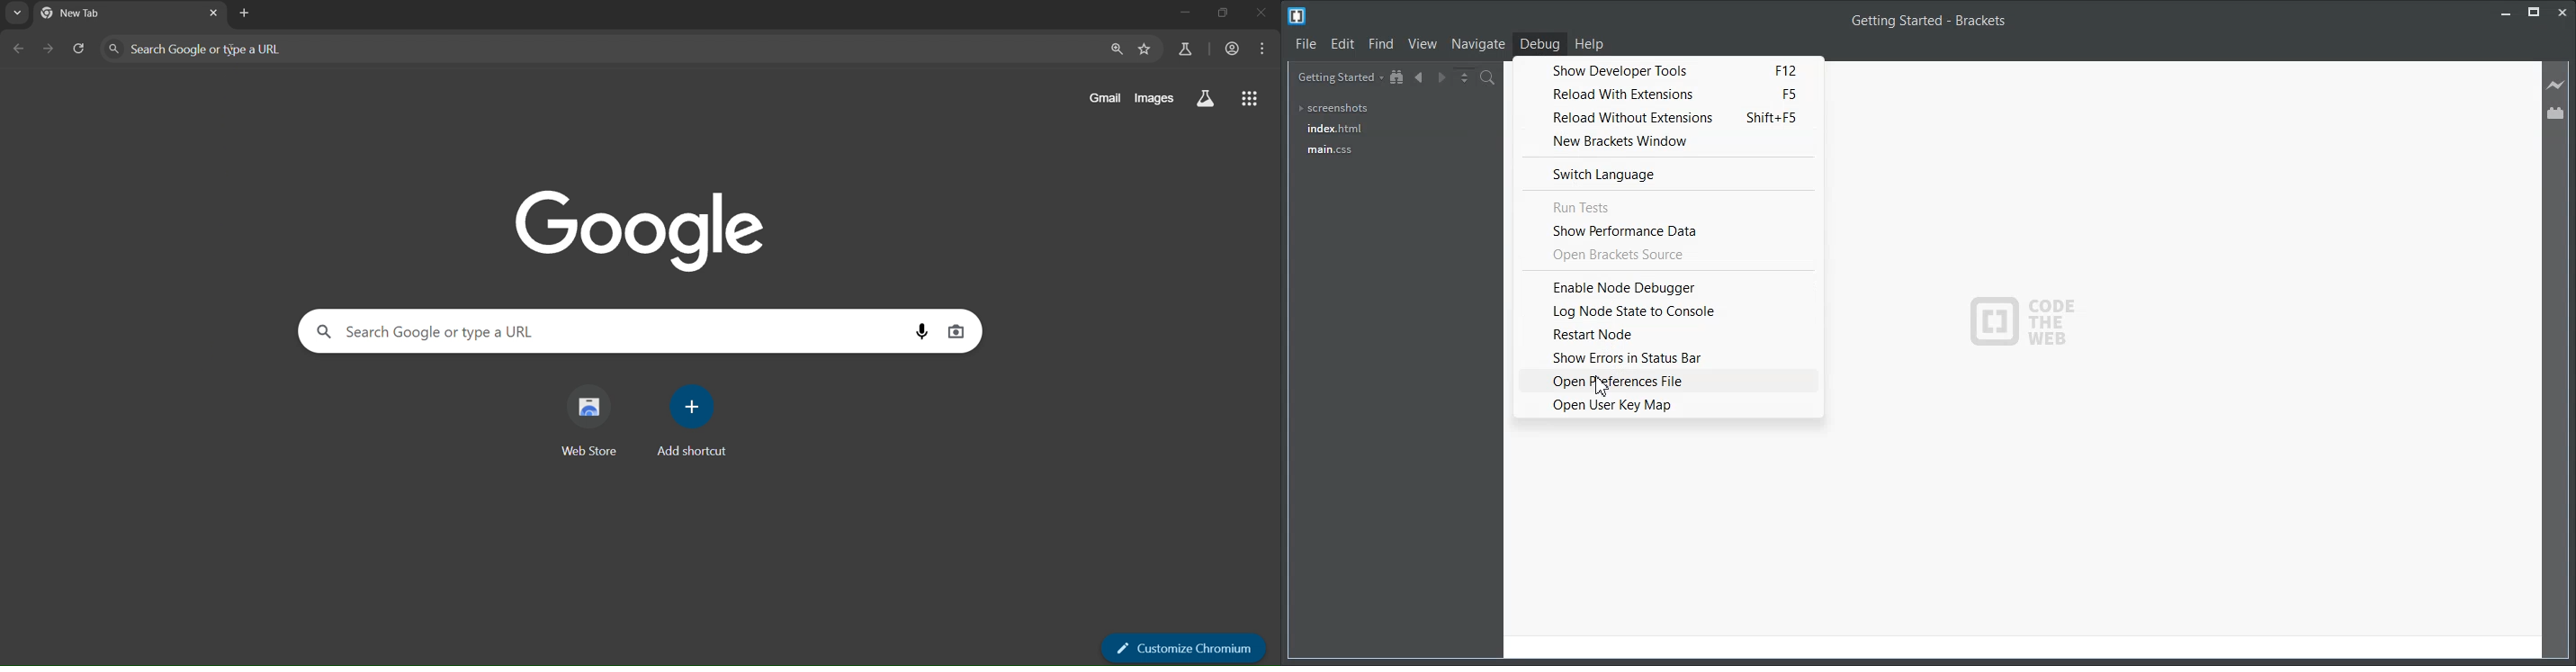  Describe the element at coordinates (1667, 256) in the screenshot. I see `Open Brackets Source` at that location.